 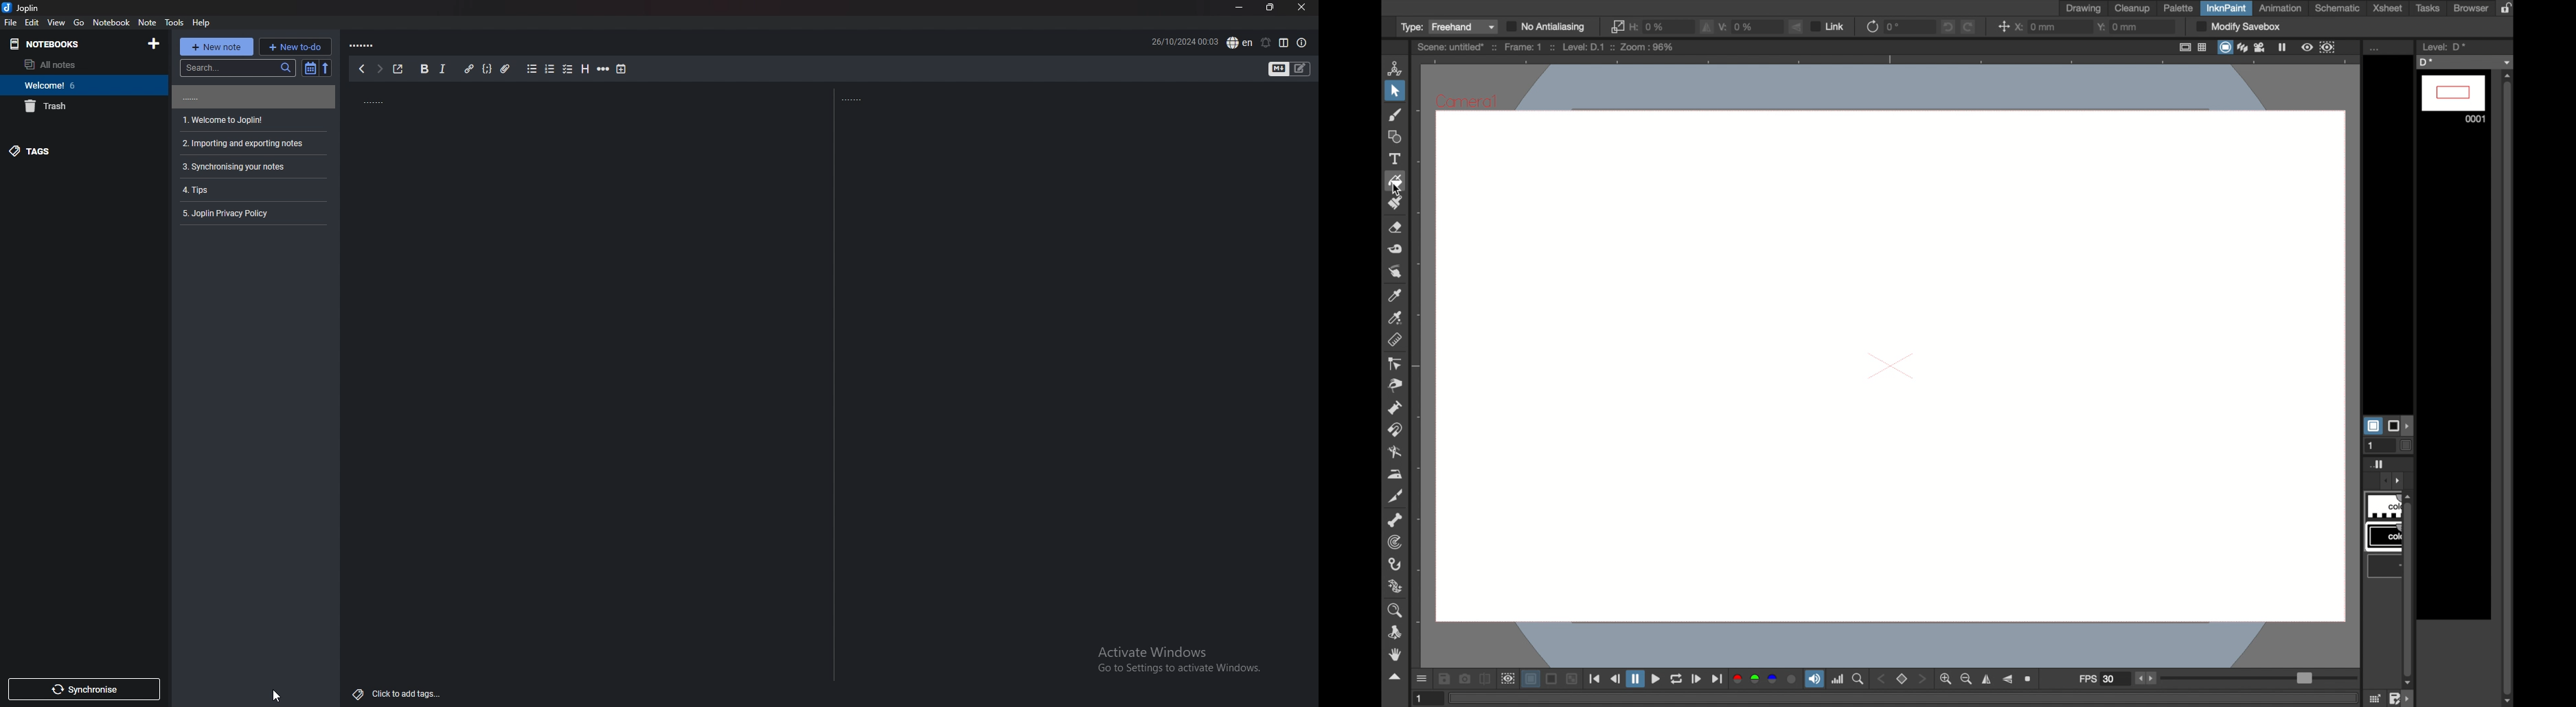 I want to click on 4.Tips, so click(x=207, y=189).